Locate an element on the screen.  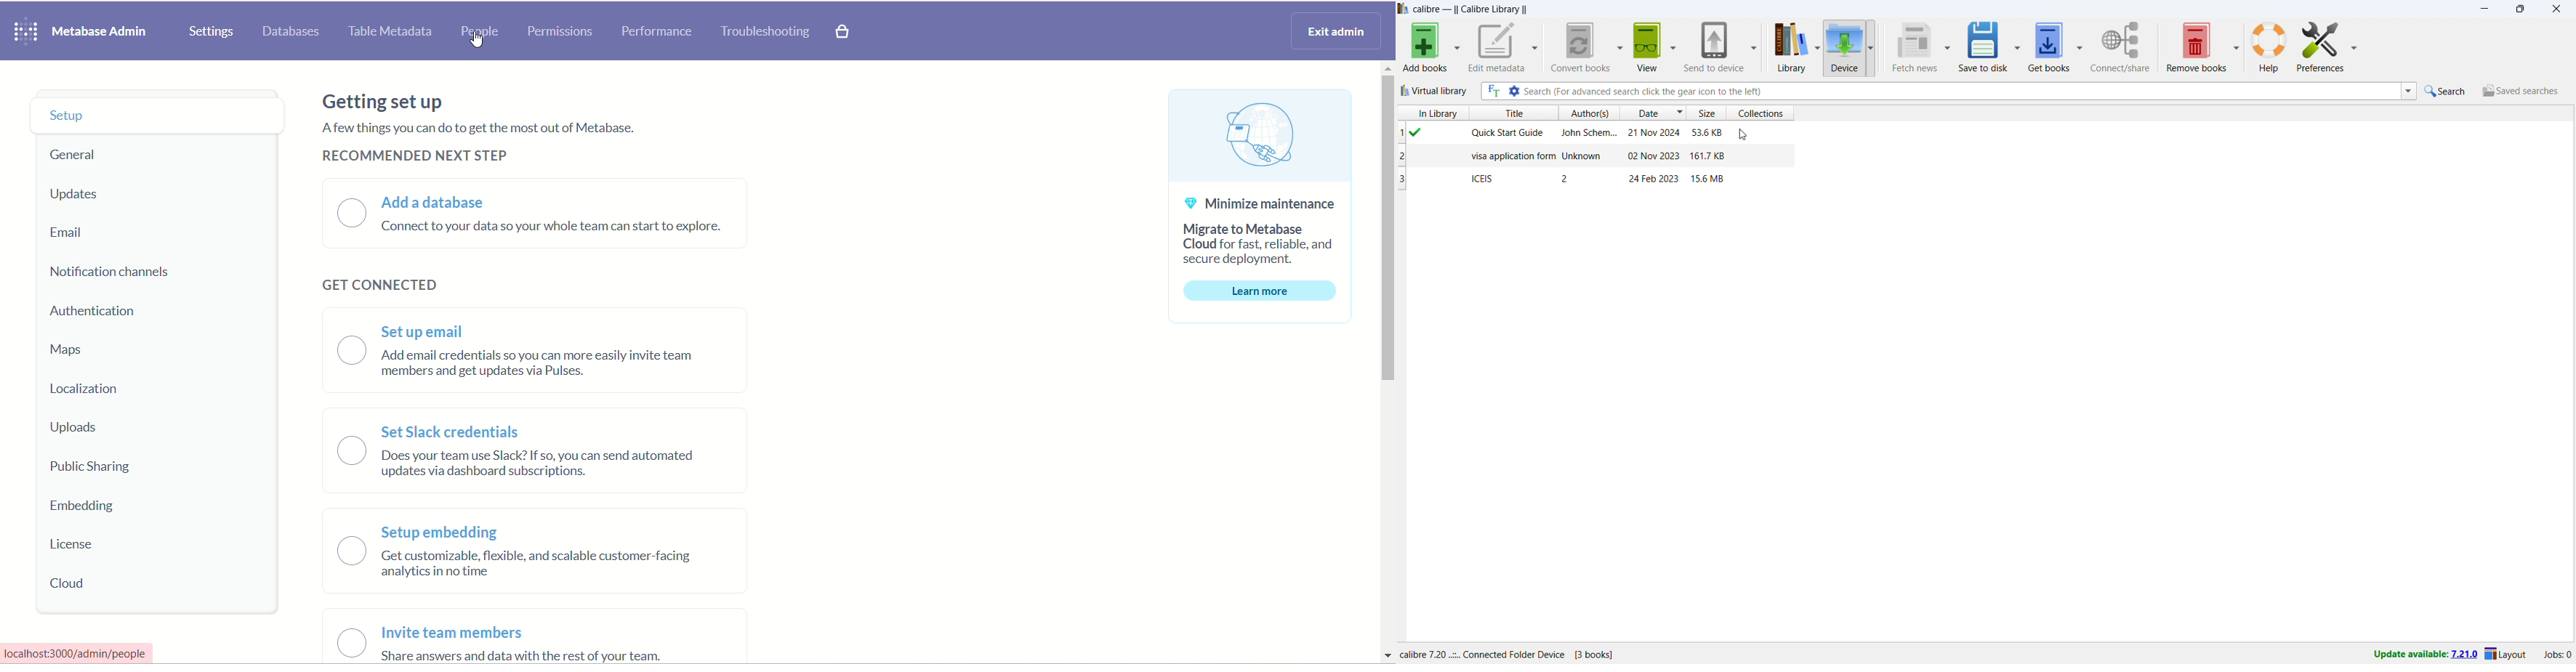
virtual library is located at coordinates (1434, 90).